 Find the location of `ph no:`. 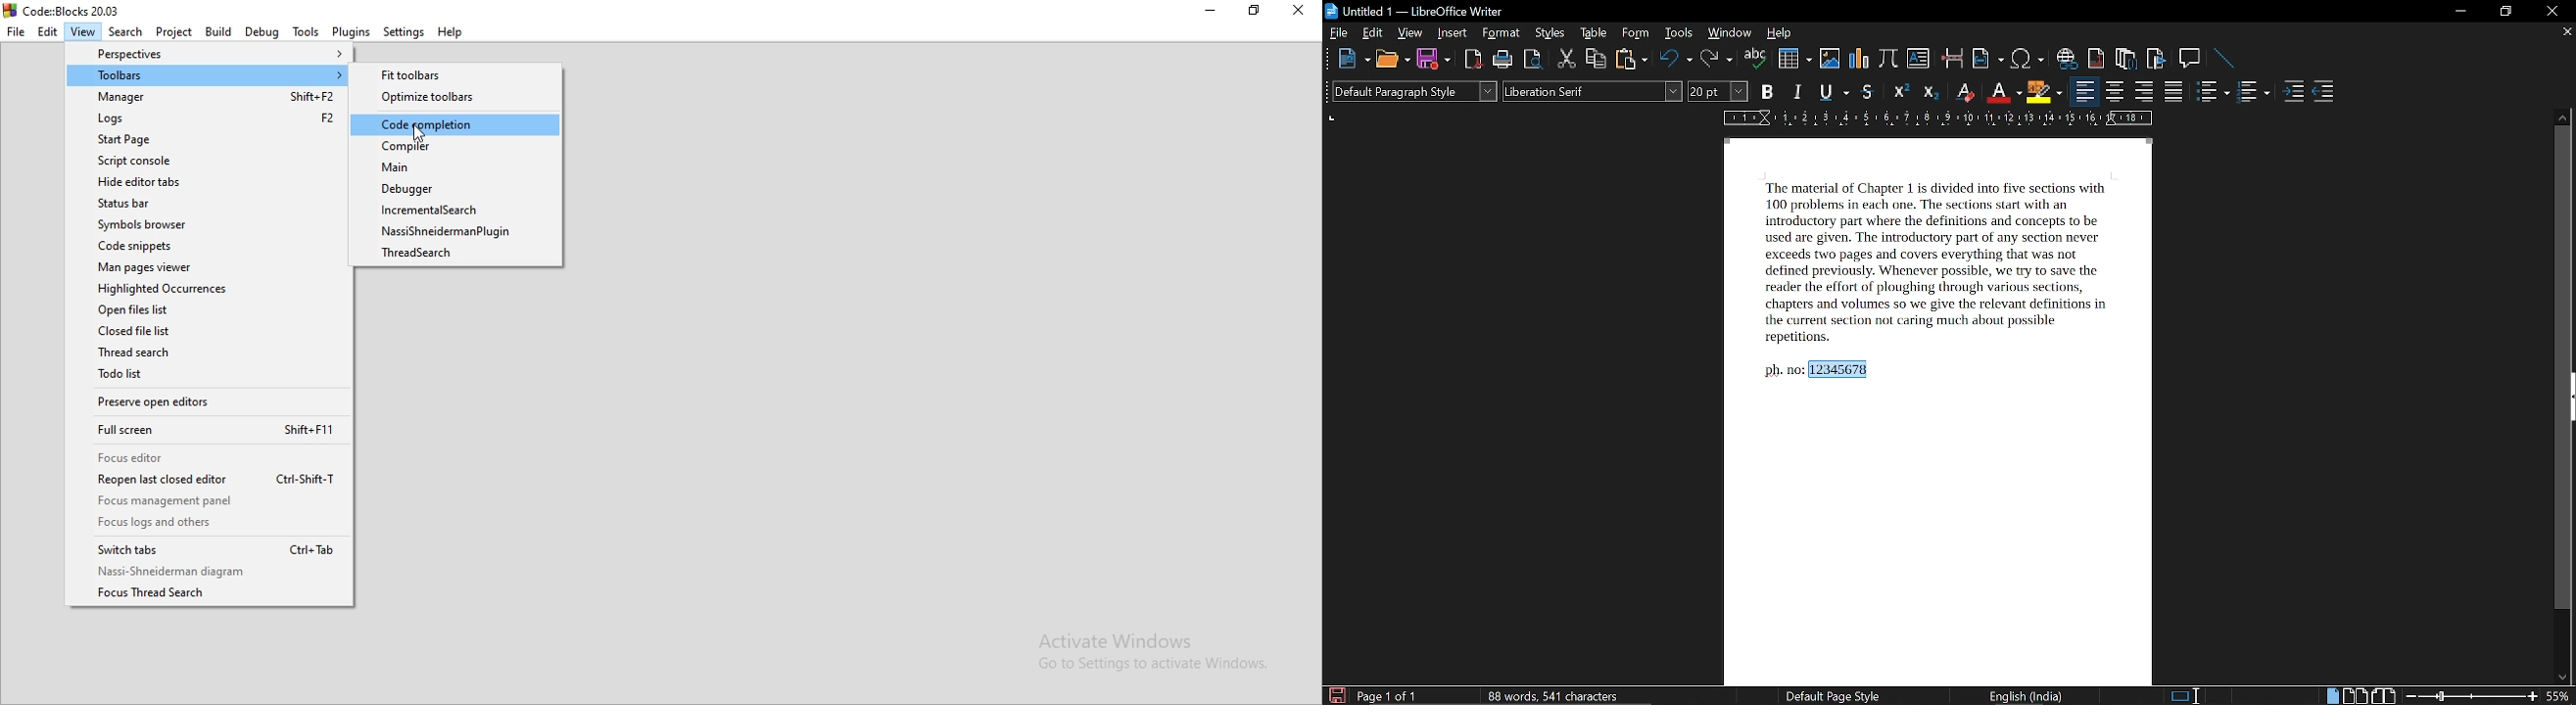

ph no: is located at coordinates (1783, 369).